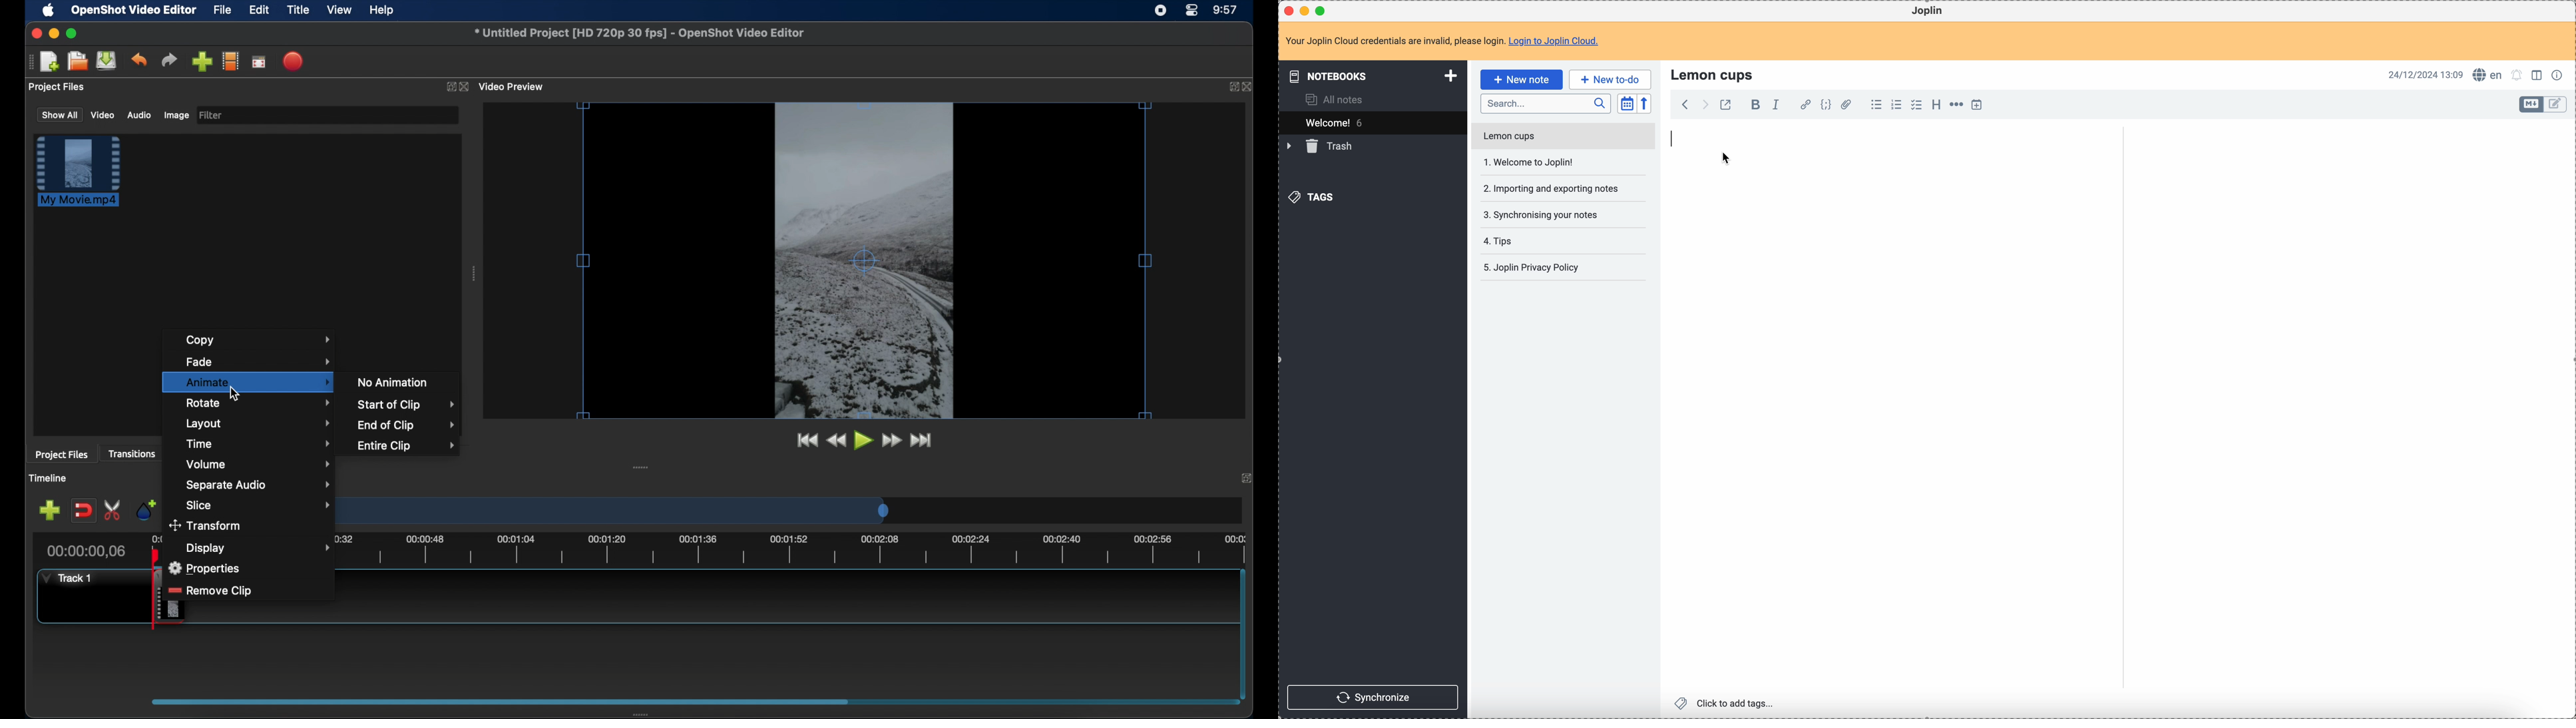  I want to click on show all, so click(59, 114).